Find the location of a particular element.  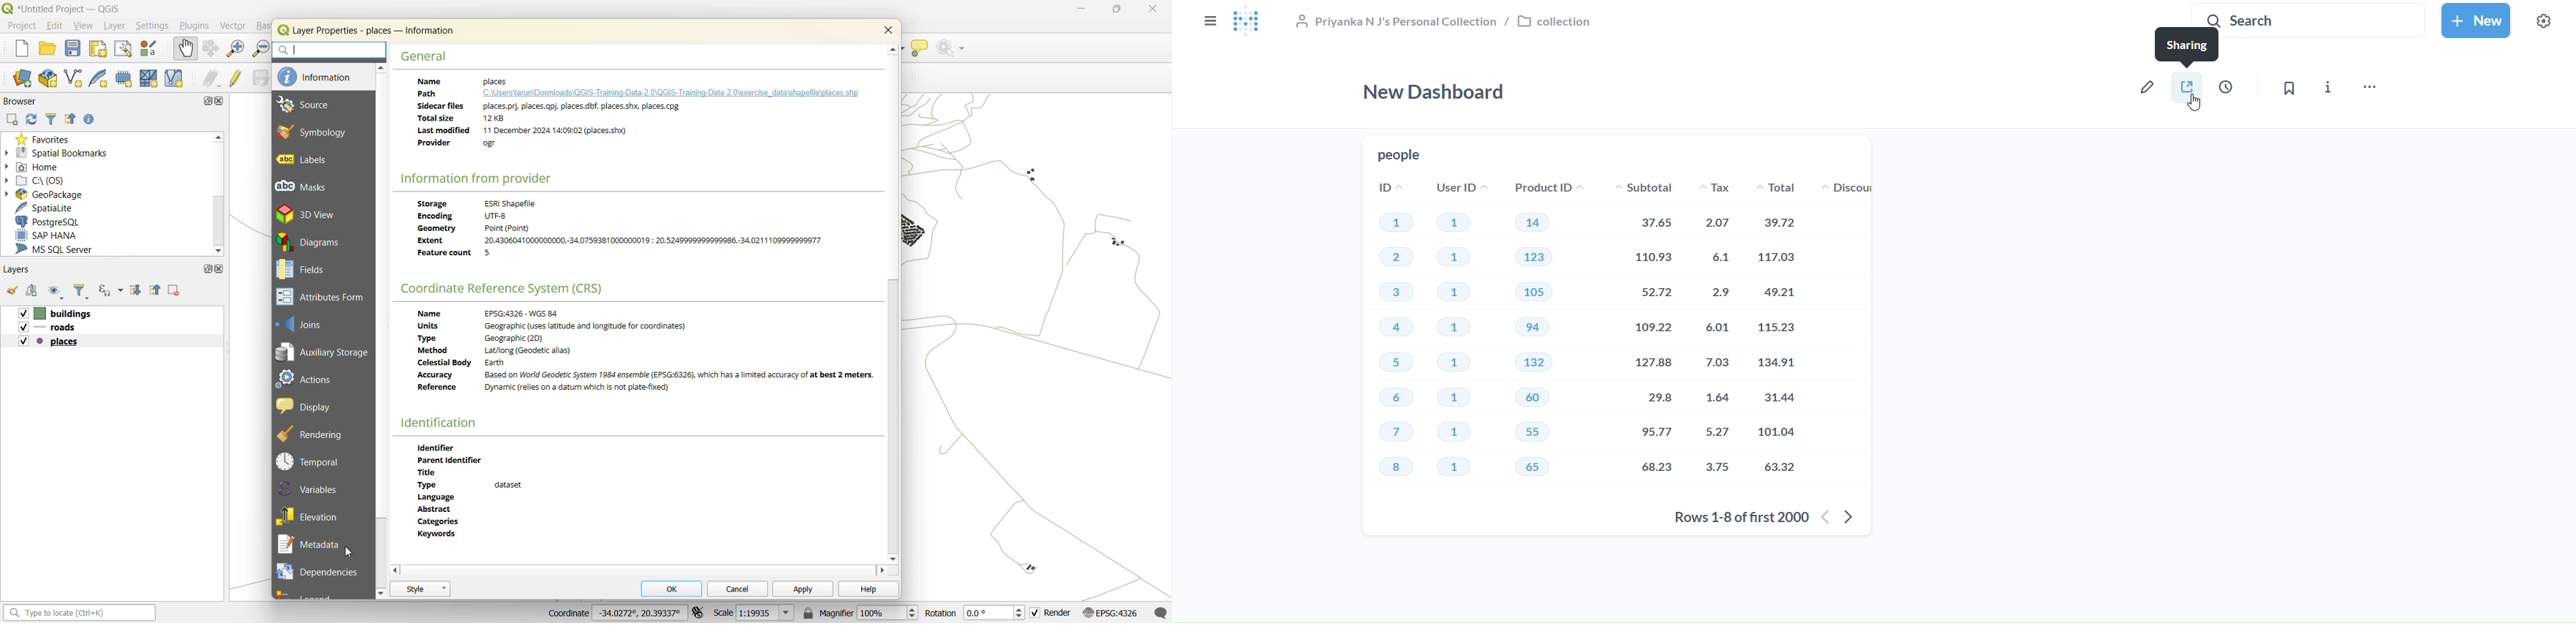

help is located at coordinates (868, 589).